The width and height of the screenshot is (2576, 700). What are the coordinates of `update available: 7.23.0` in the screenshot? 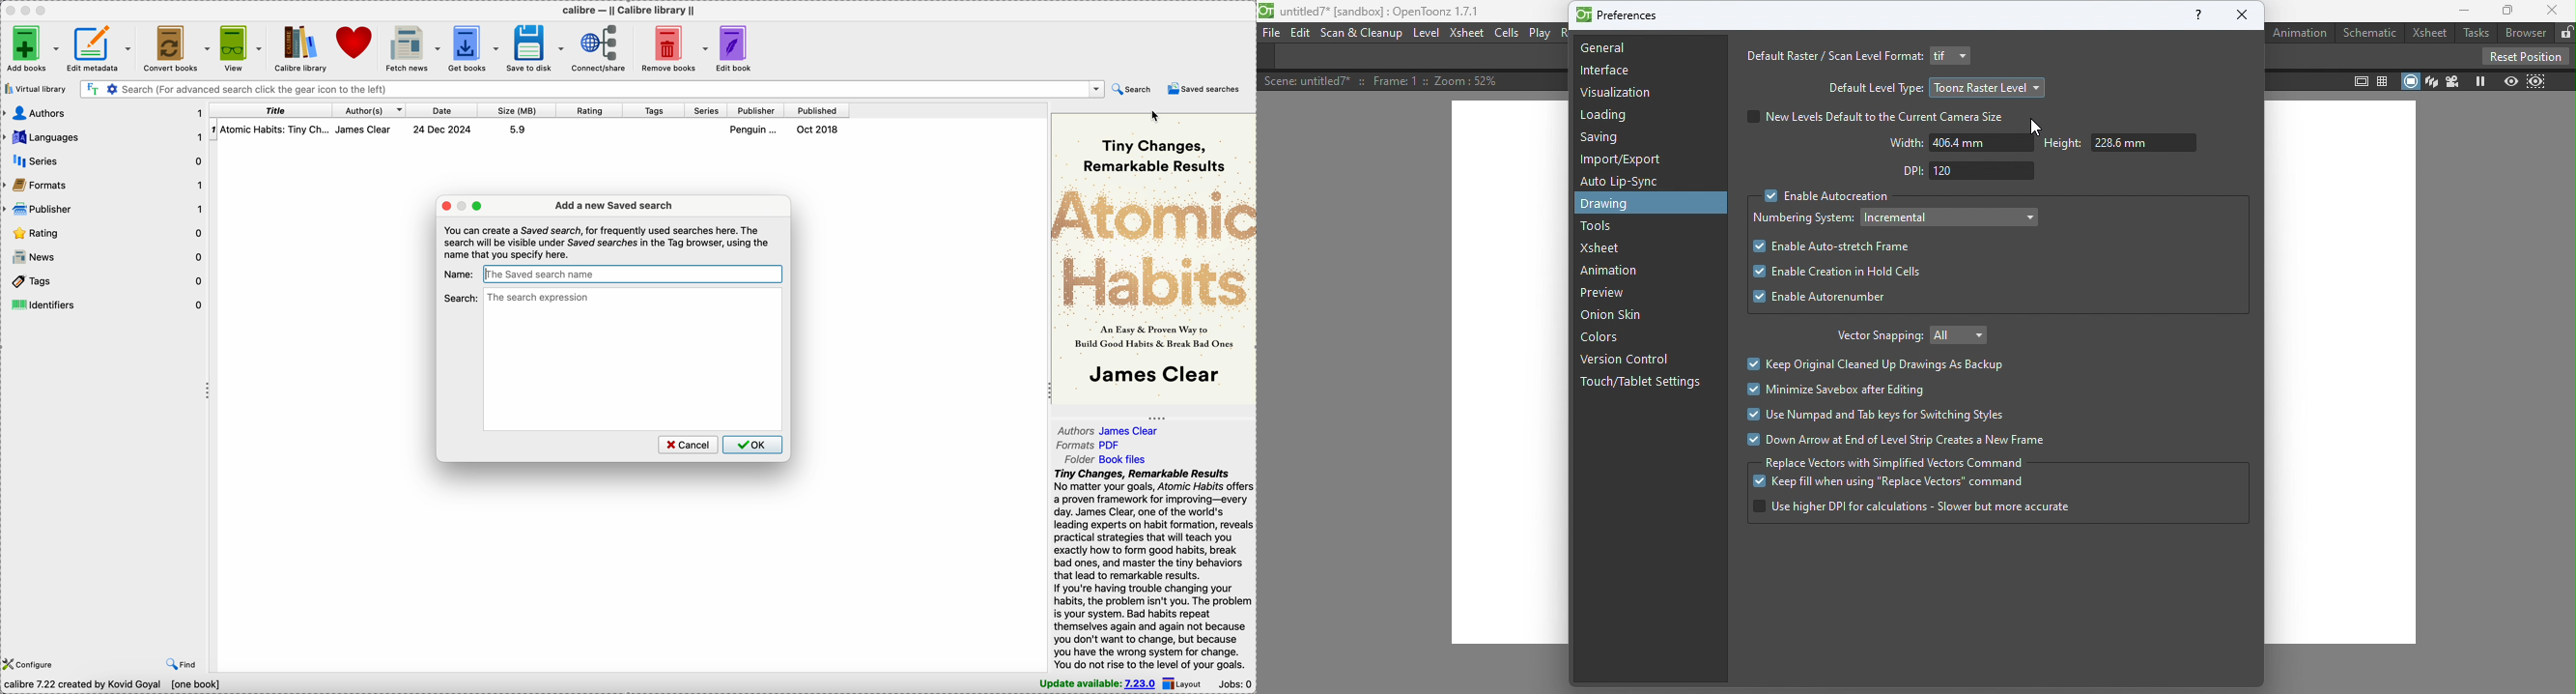 It's located at (1093, 683).